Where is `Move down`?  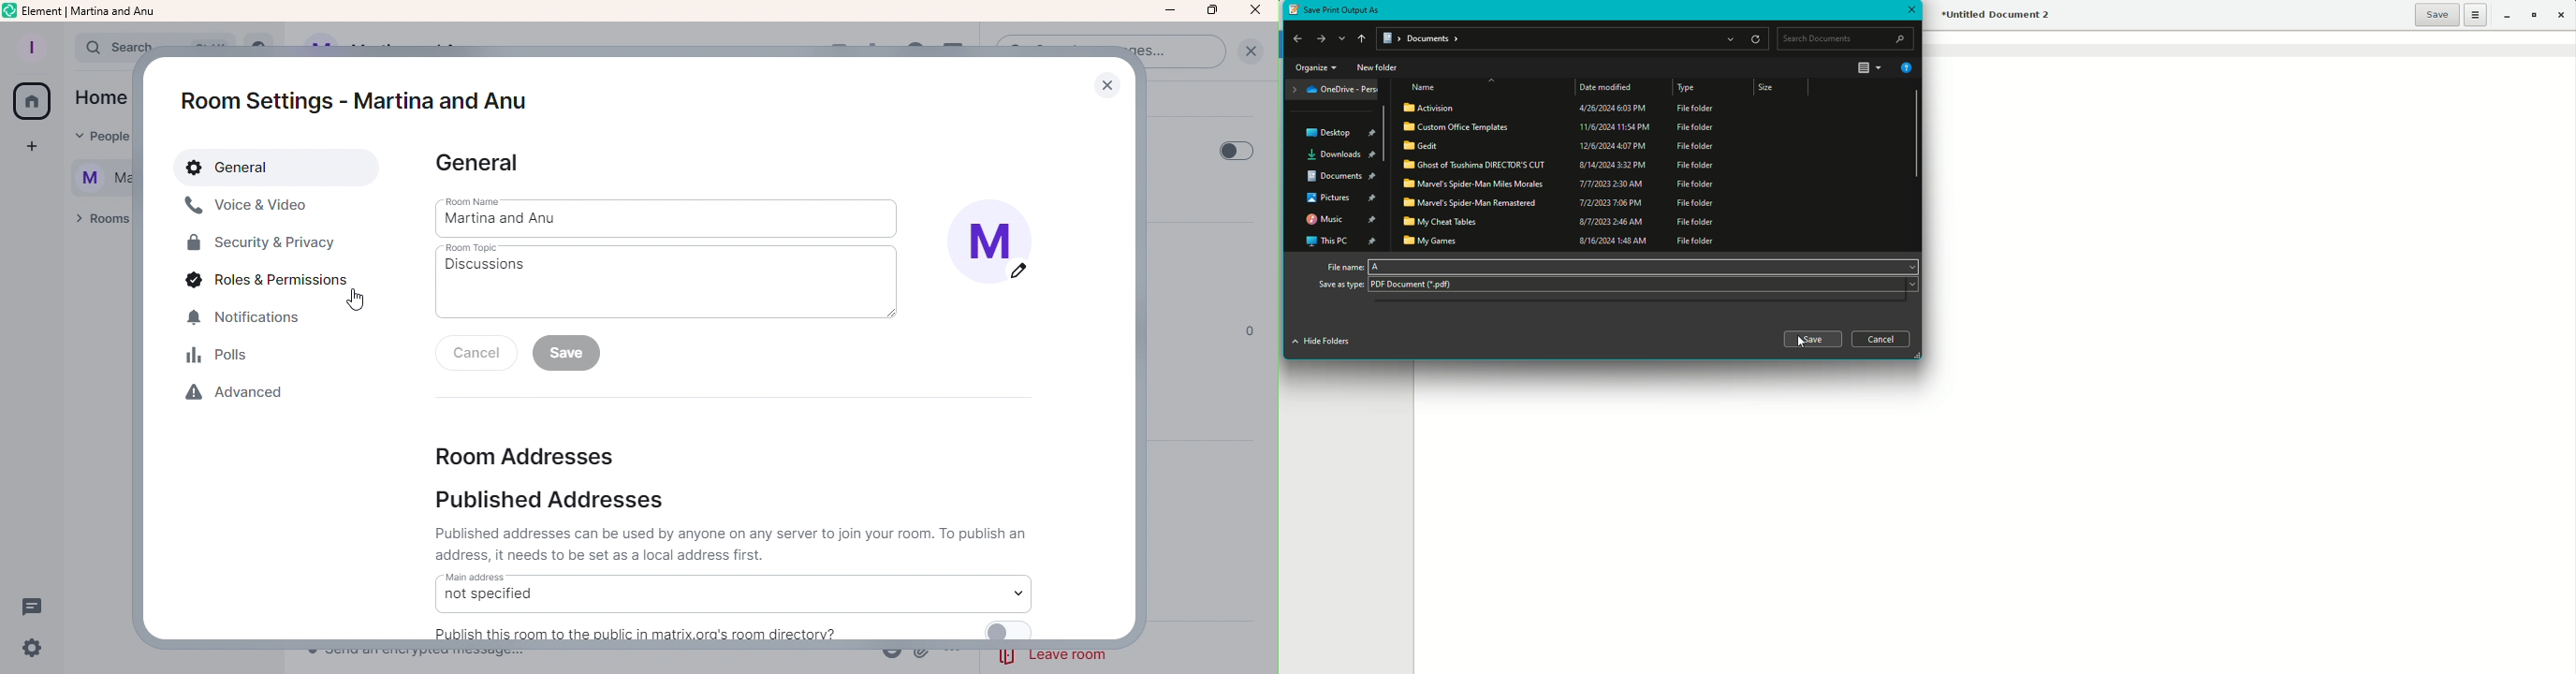 Move down is located at coordinates (1342, 39).